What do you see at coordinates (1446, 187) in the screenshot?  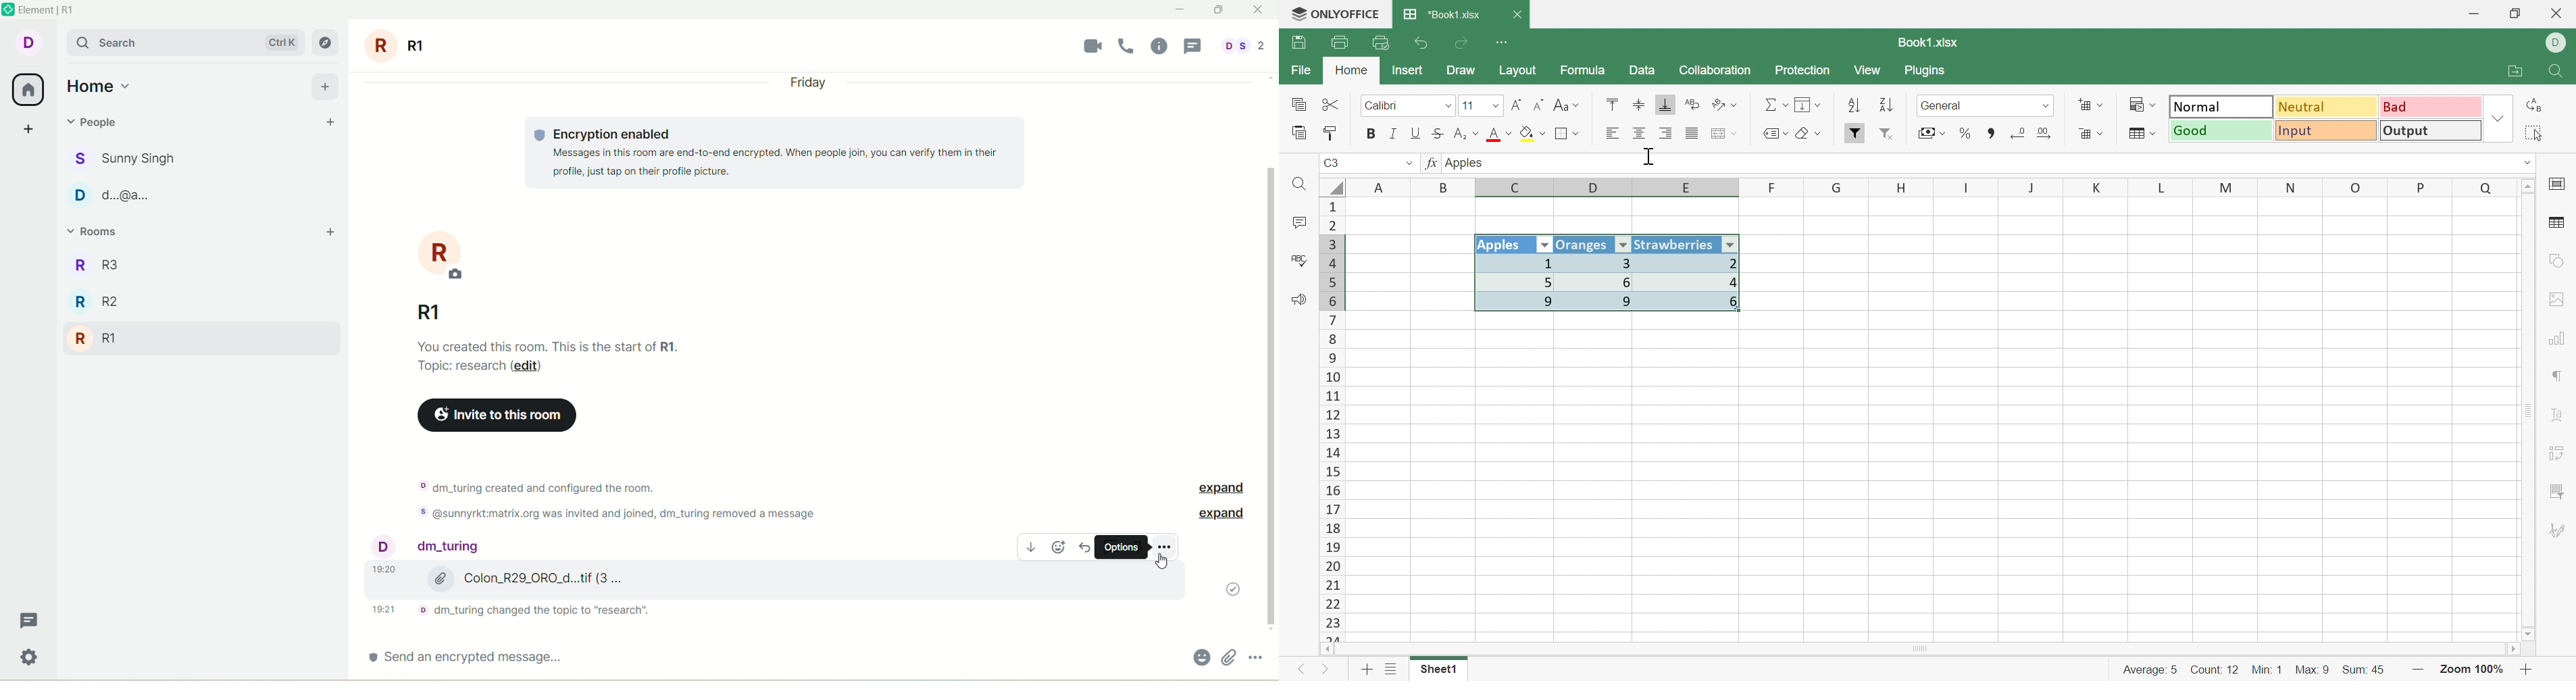 I see `B` at bounding box center [1446, 187].